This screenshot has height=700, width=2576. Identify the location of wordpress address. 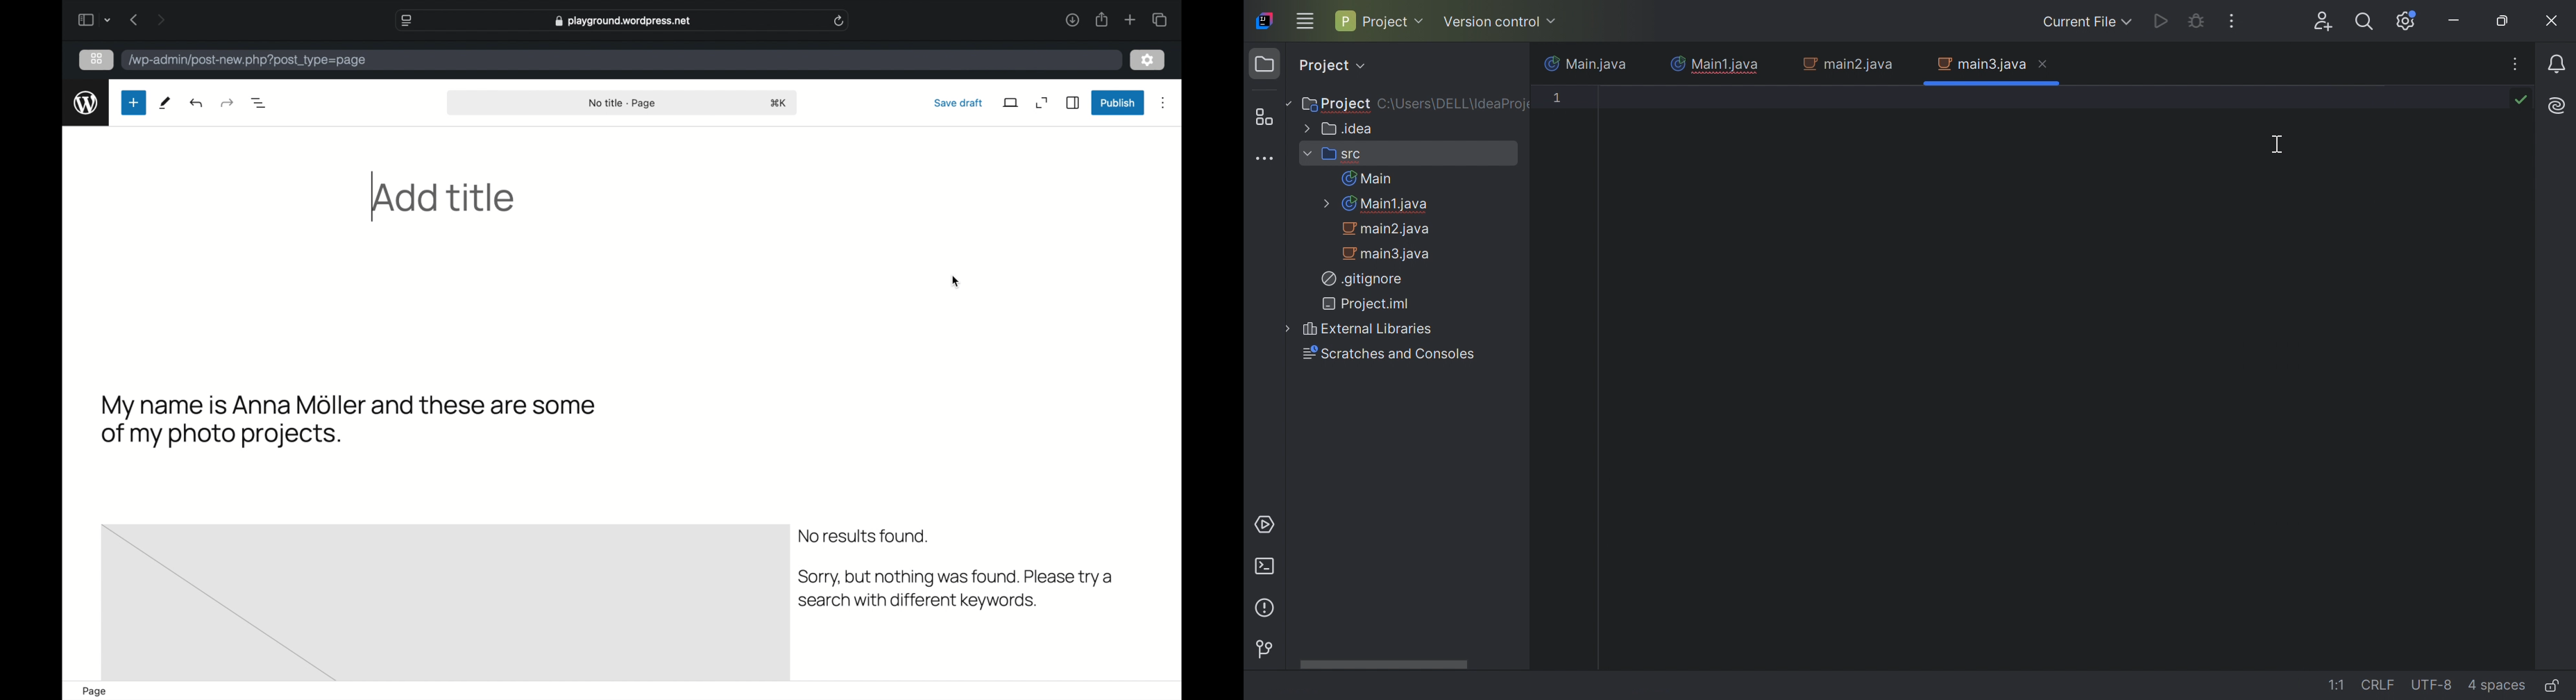
(249, 61).